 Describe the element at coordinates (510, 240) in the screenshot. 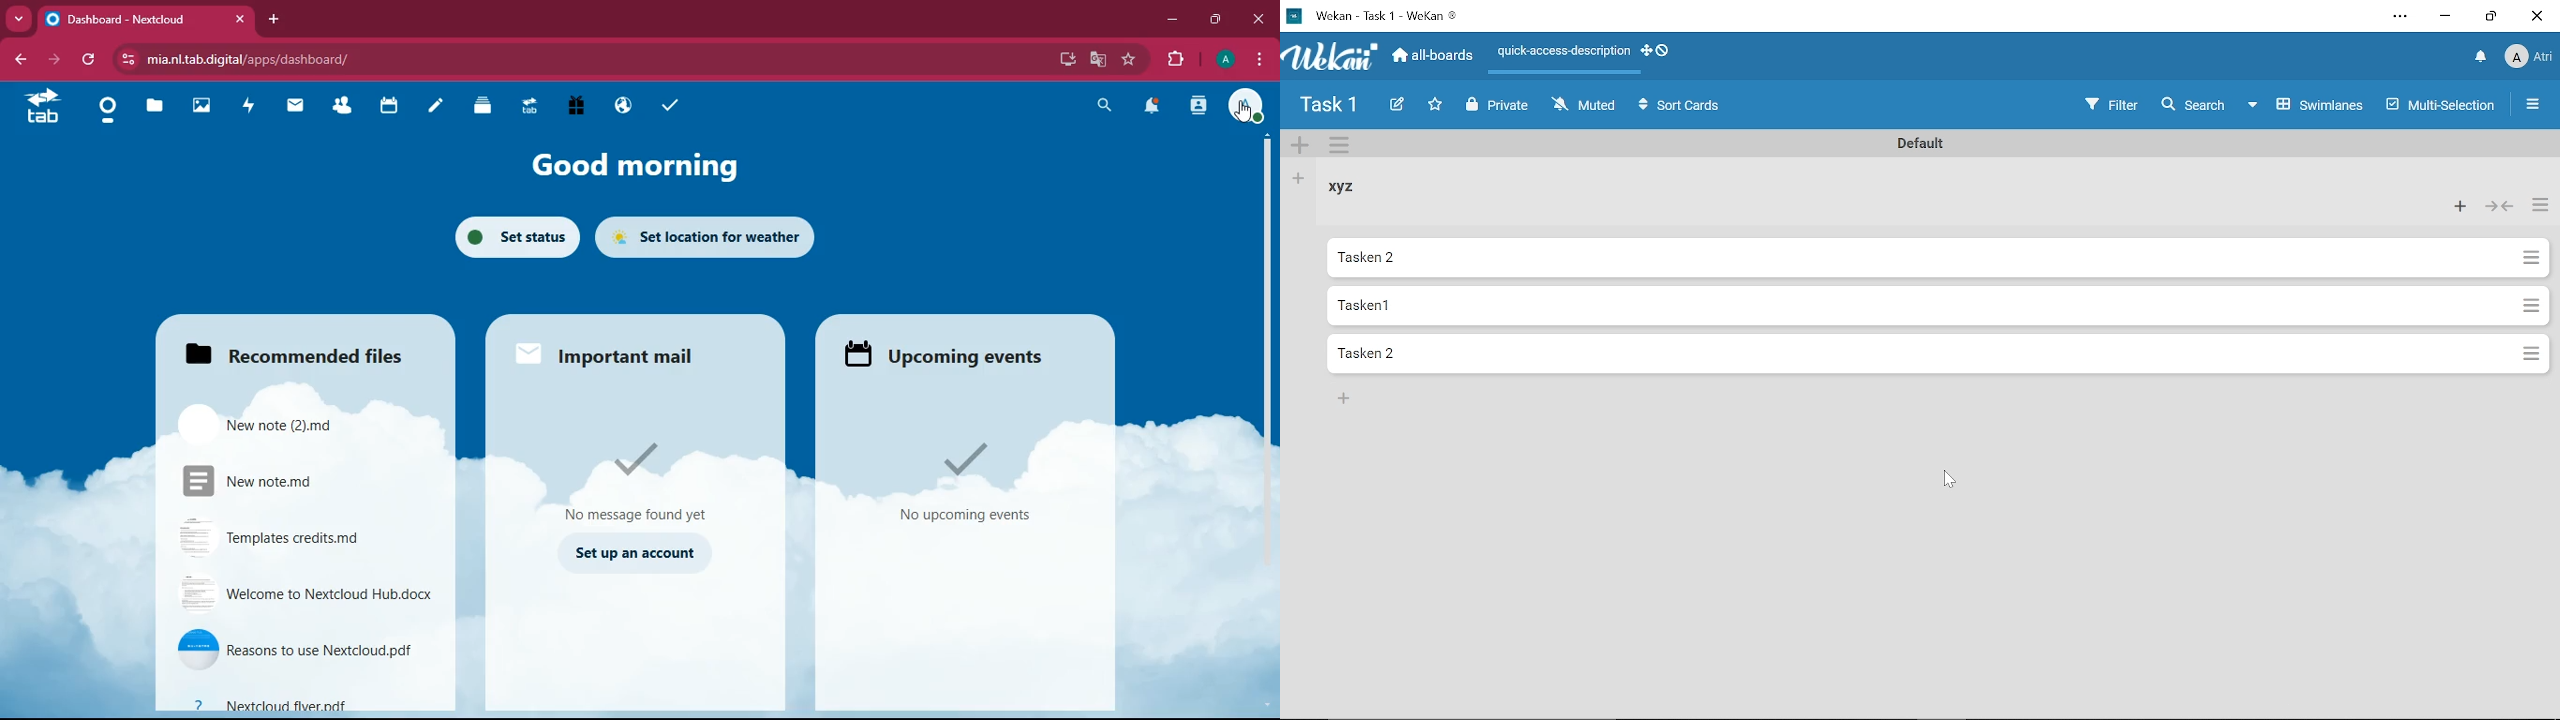

I see `set status` at that location.